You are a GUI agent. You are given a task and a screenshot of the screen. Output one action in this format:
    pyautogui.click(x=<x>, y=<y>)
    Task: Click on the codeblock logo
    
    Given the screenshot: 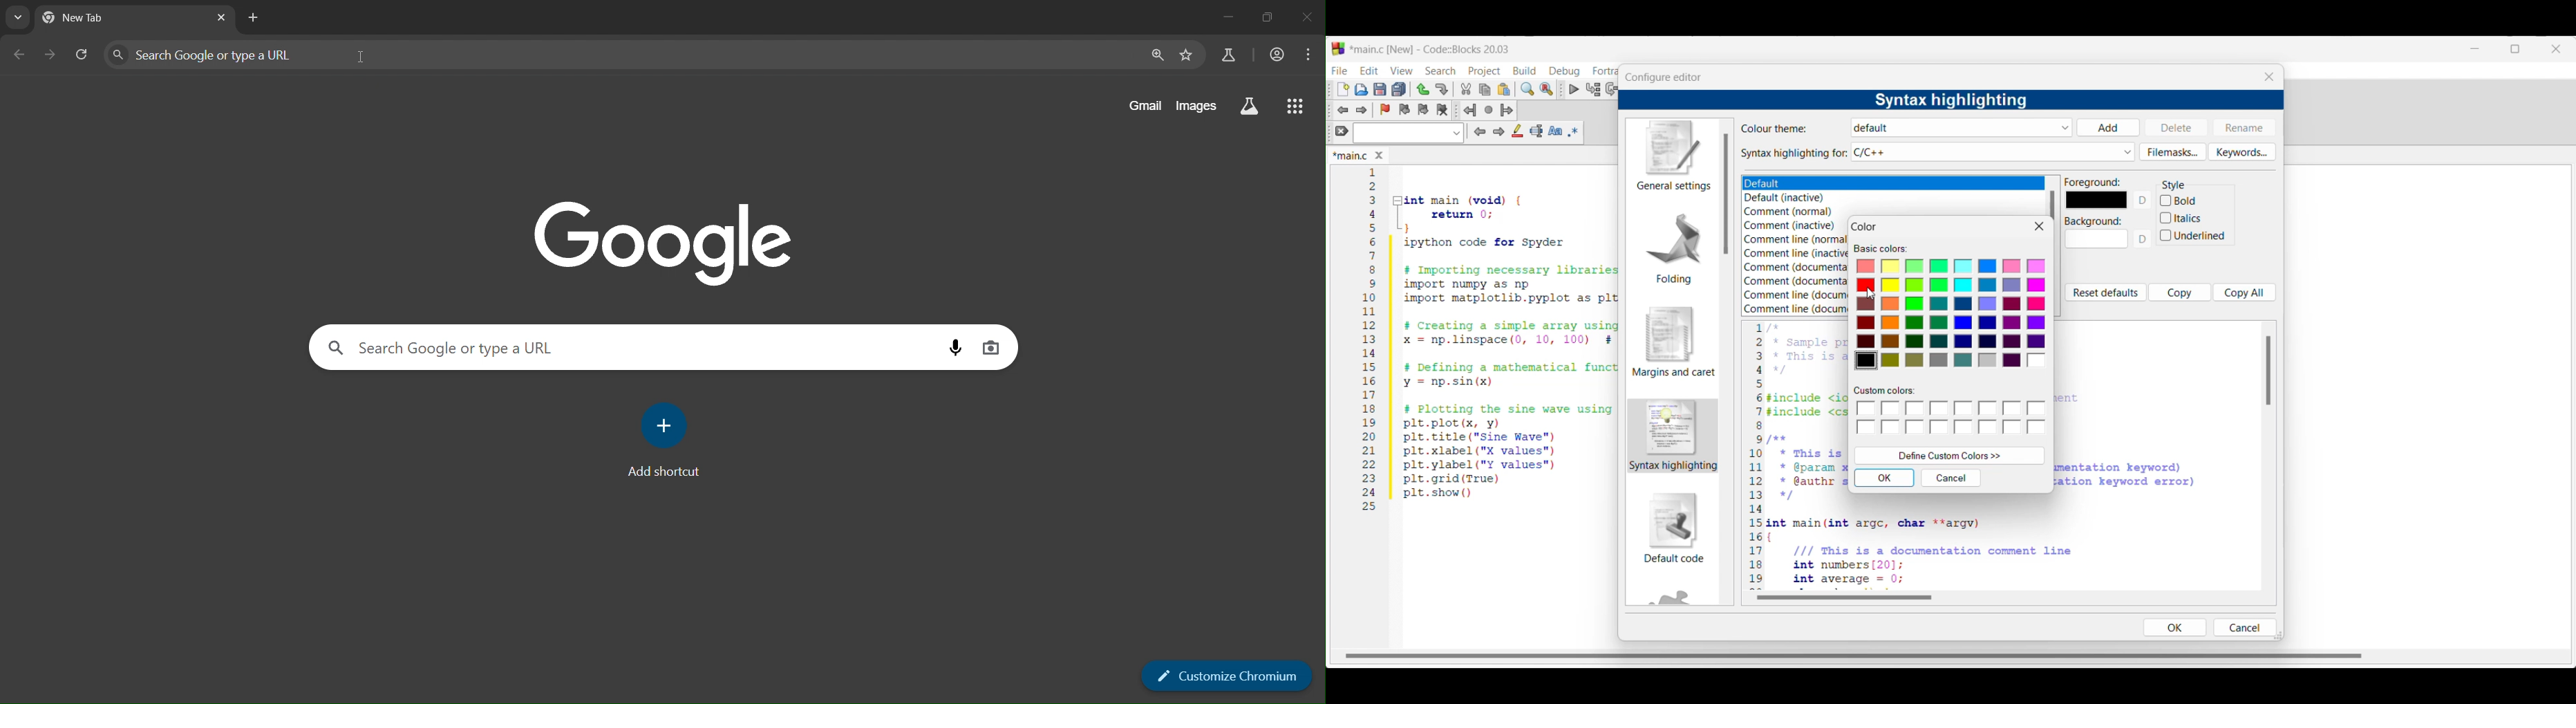 What is the action you would take?
    pyautogui.click(x=1338, y=49)
    